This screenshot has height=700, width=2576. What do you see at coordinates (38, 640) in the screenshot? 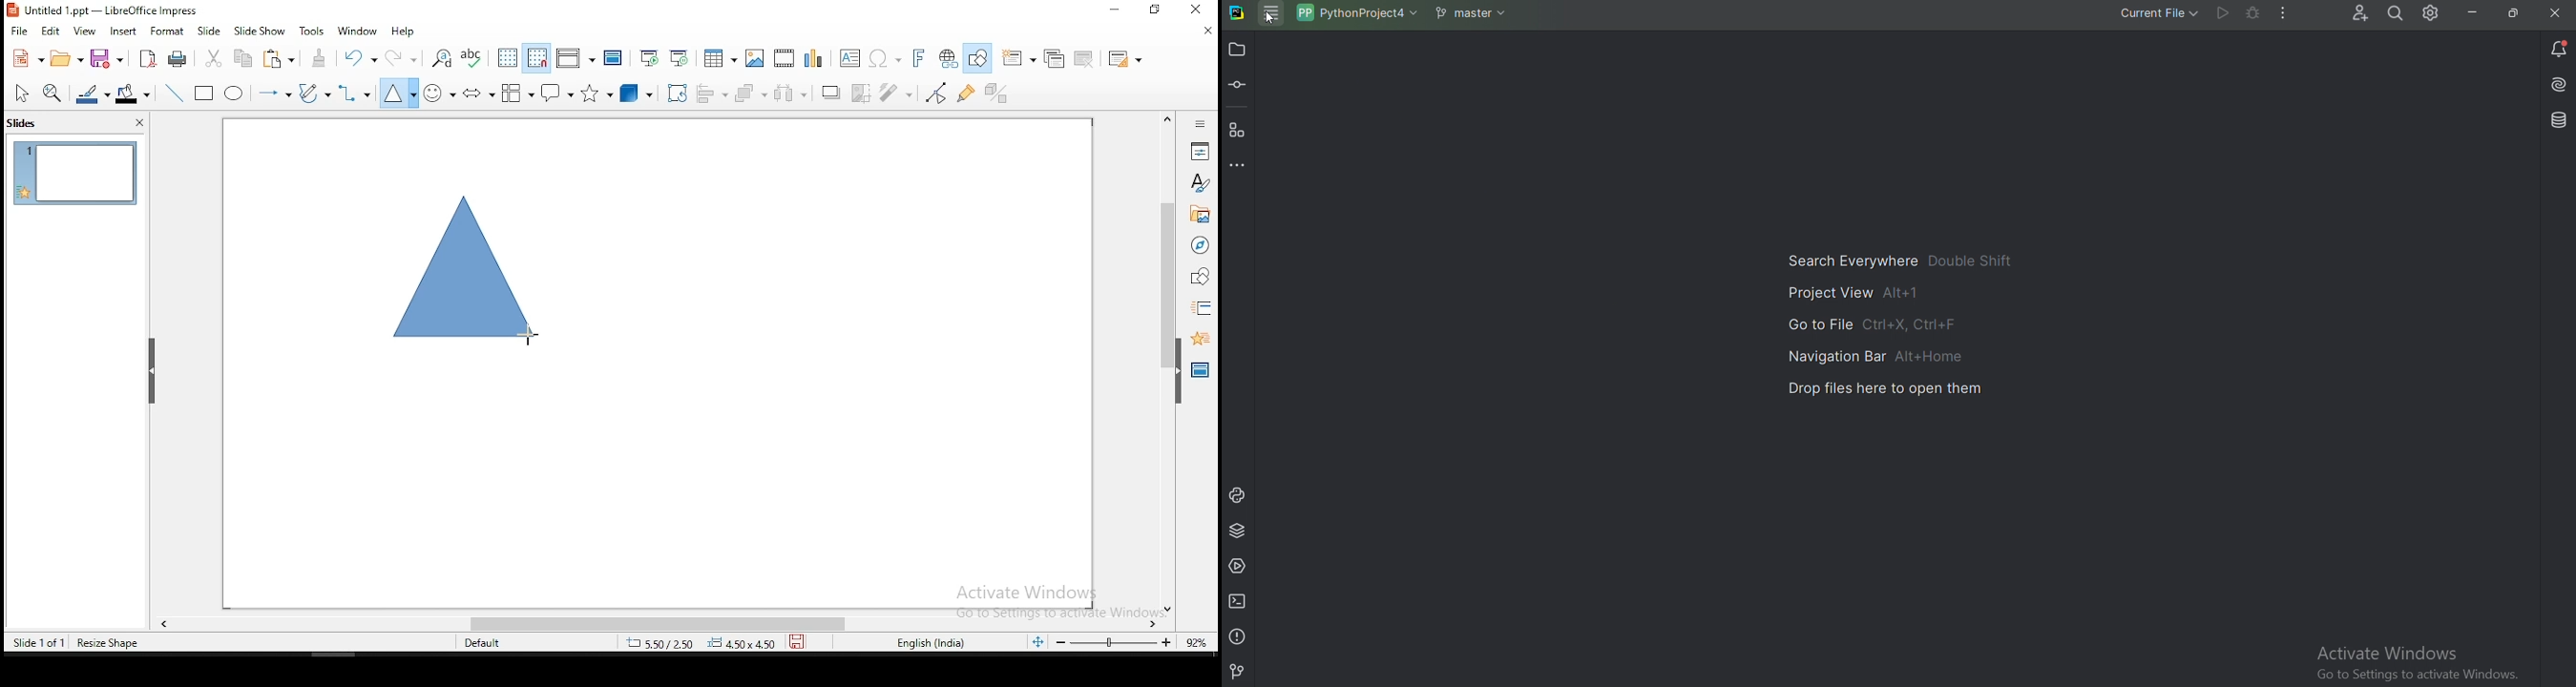
I see `slide 1 of 1` at bounding box center [38, 640].